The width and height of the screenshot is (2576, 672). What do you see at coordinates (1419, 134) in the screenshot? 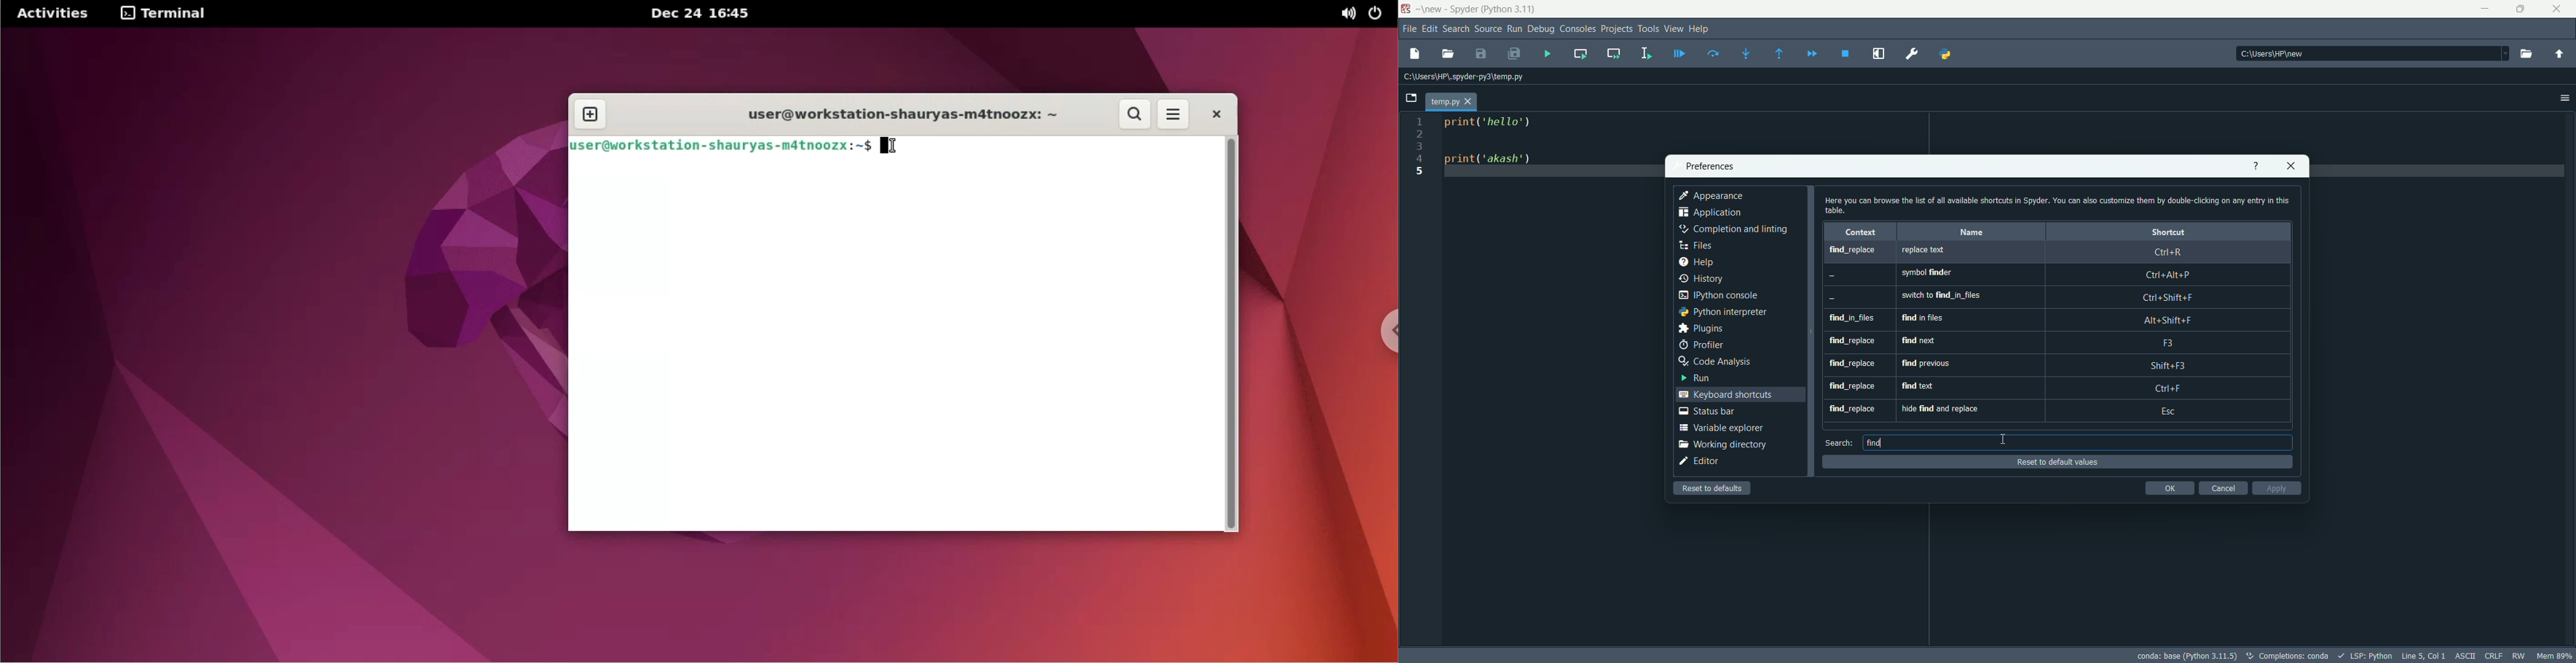
I see `2` at bounding box center [1419, 134].